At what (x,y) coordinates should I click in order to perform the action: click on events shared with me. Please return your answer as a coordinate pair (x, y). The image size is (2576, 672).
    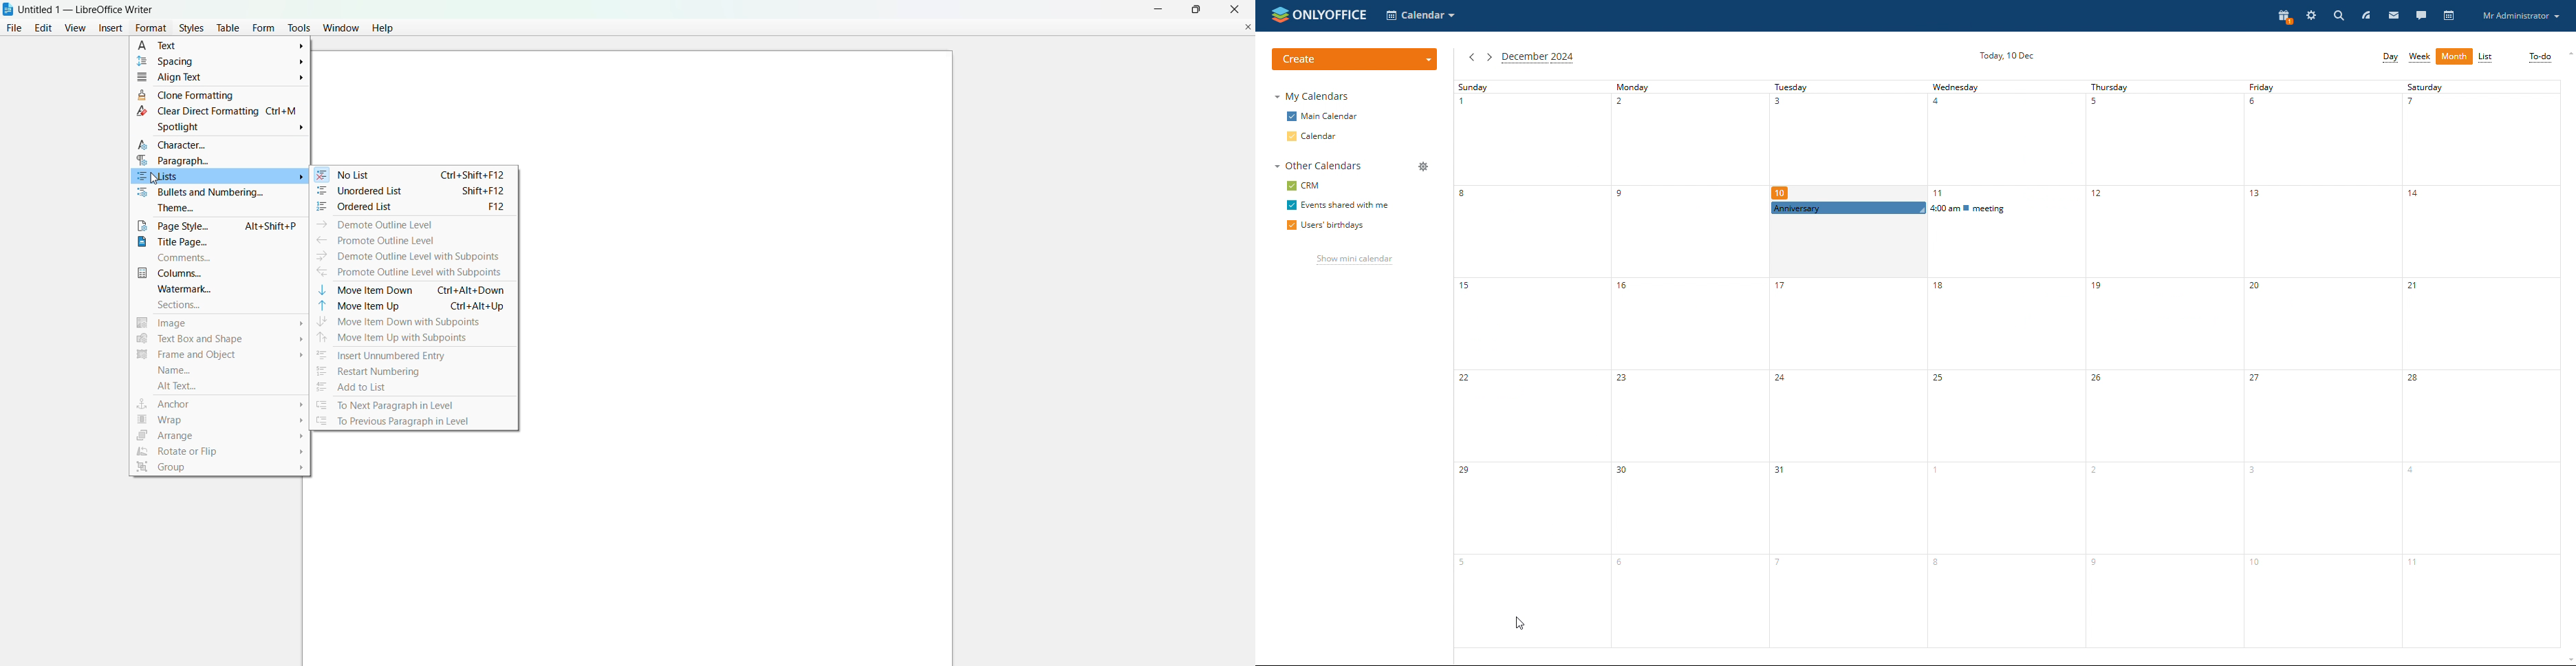
    Looking at the image, I should click on (1341, 204).